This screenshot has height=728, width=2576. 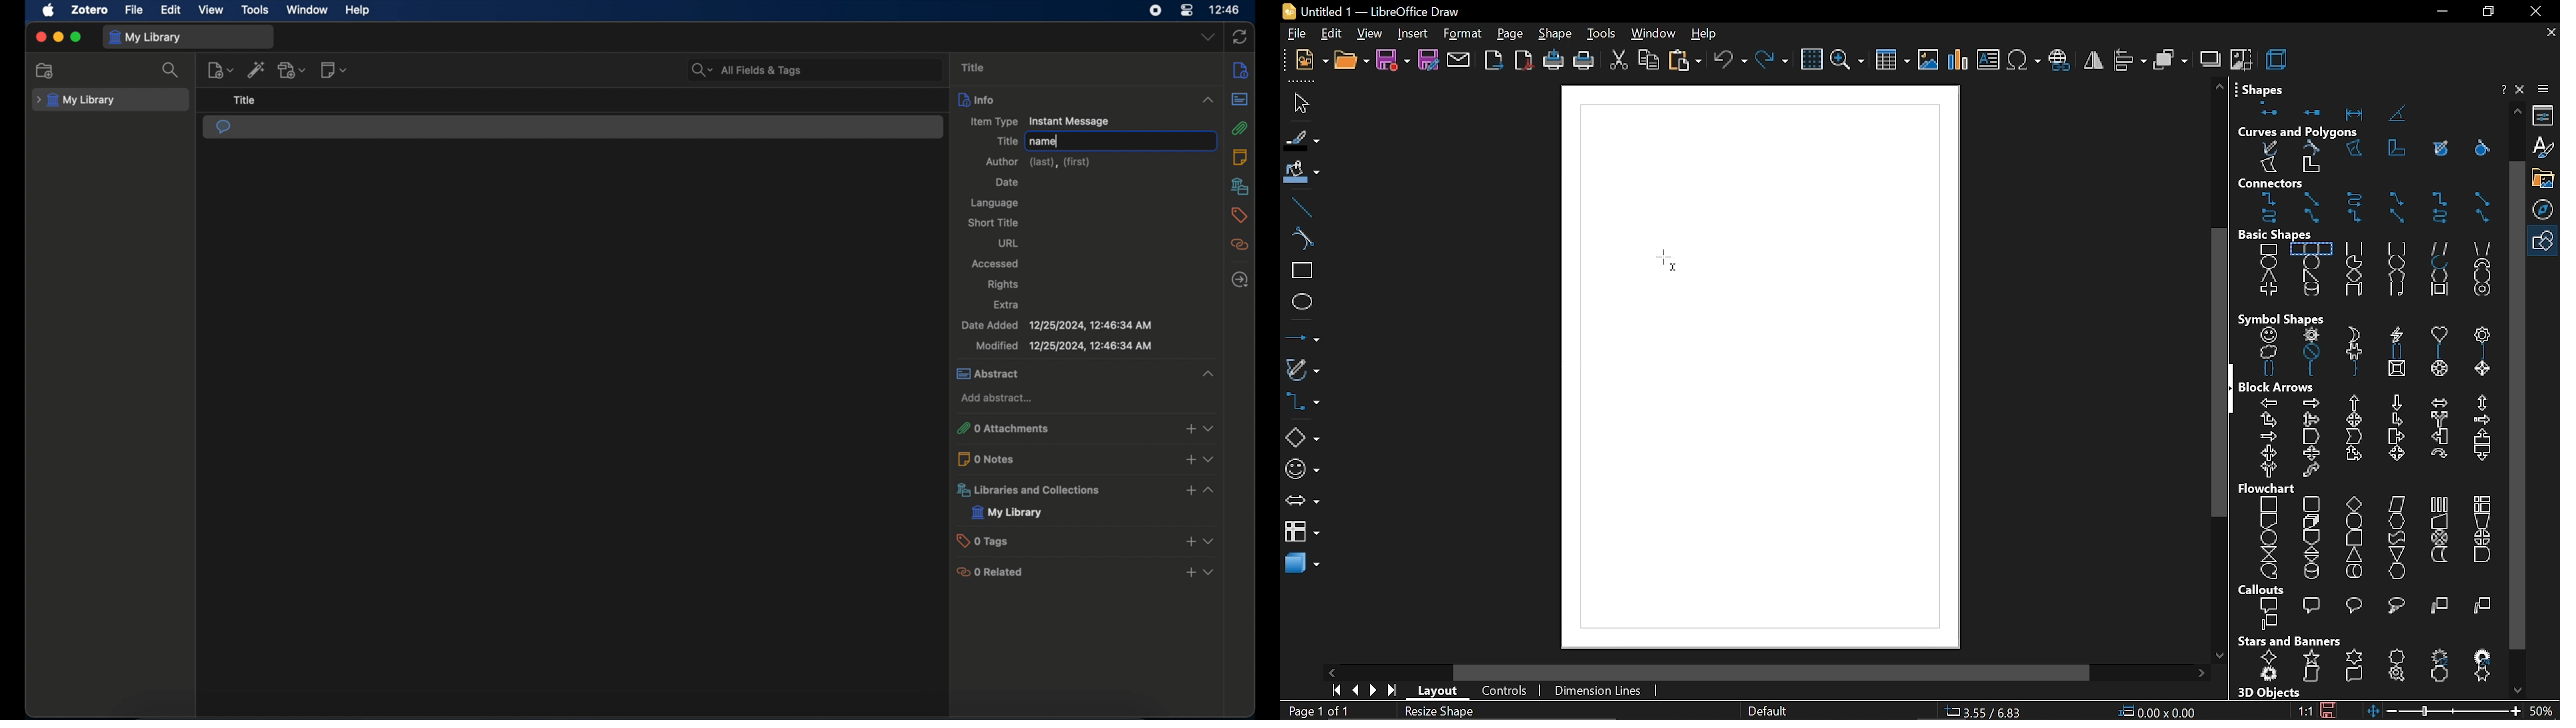 What do you see at coordinates (1243, 69) in the screenshot?
I see `notes` at bounding box center [1243, 69].